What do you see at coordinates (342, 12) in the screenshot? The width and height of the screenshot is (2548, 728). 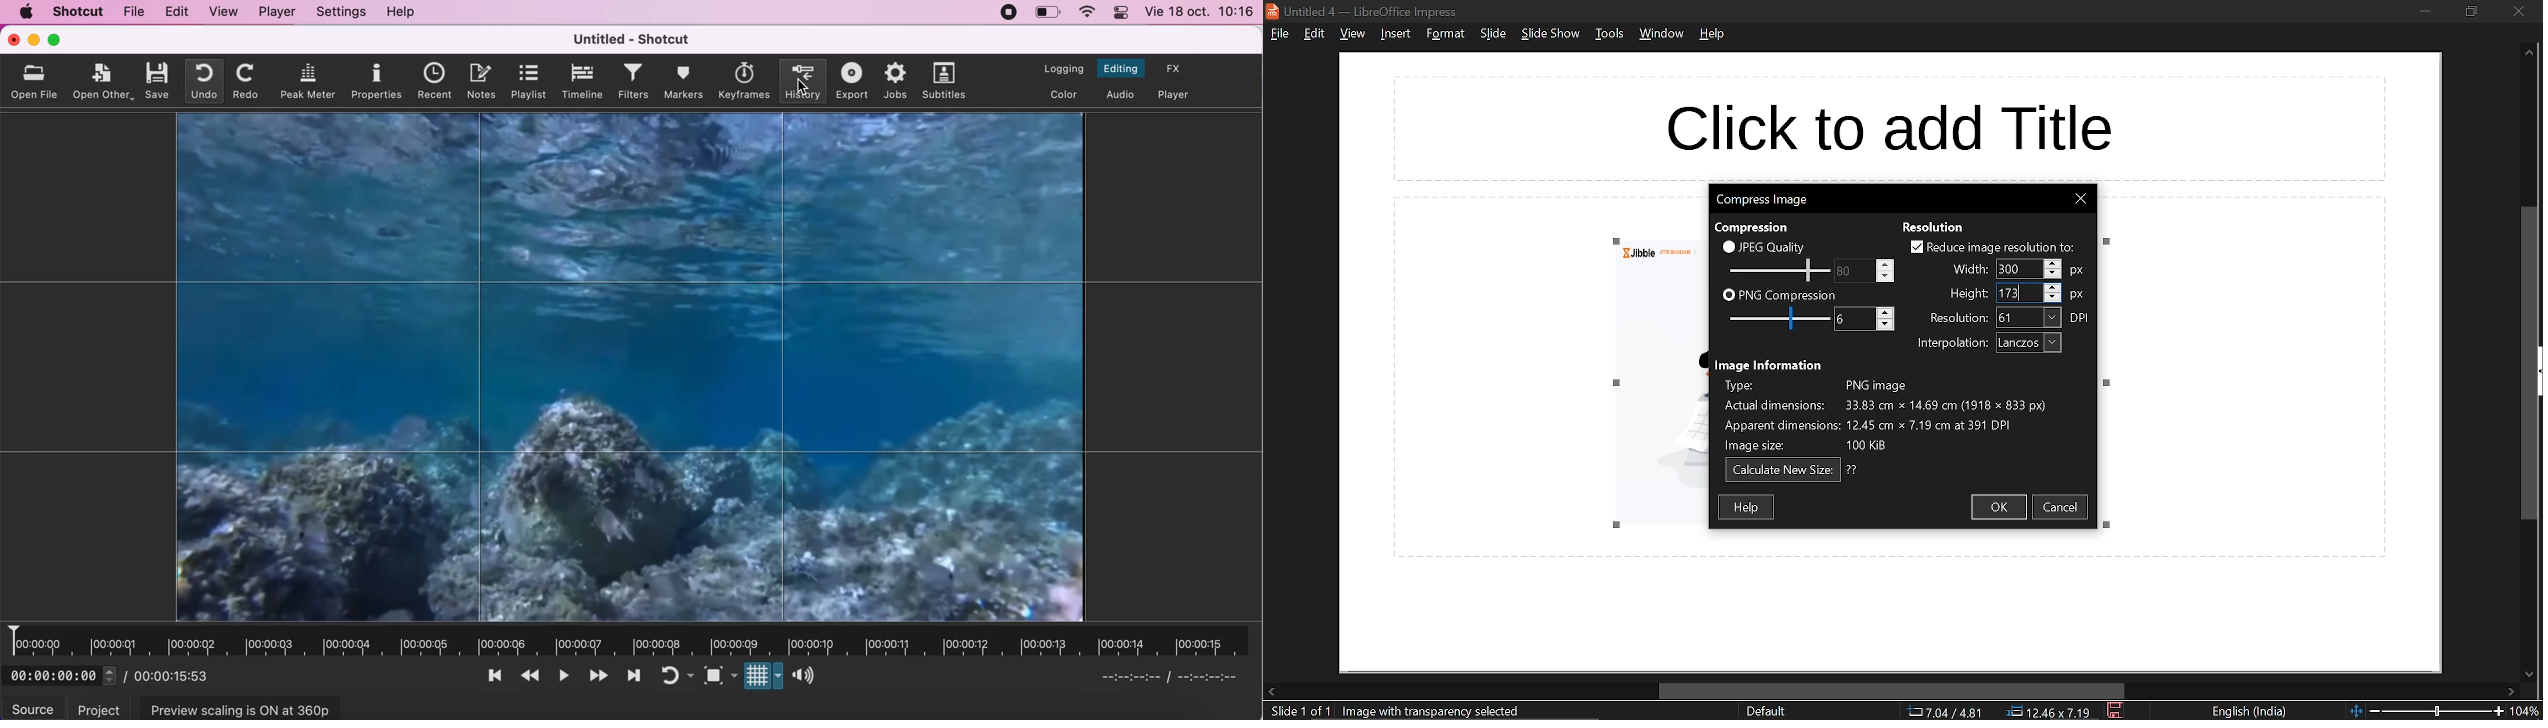 I see `settings` at bounding box center [342, 12].